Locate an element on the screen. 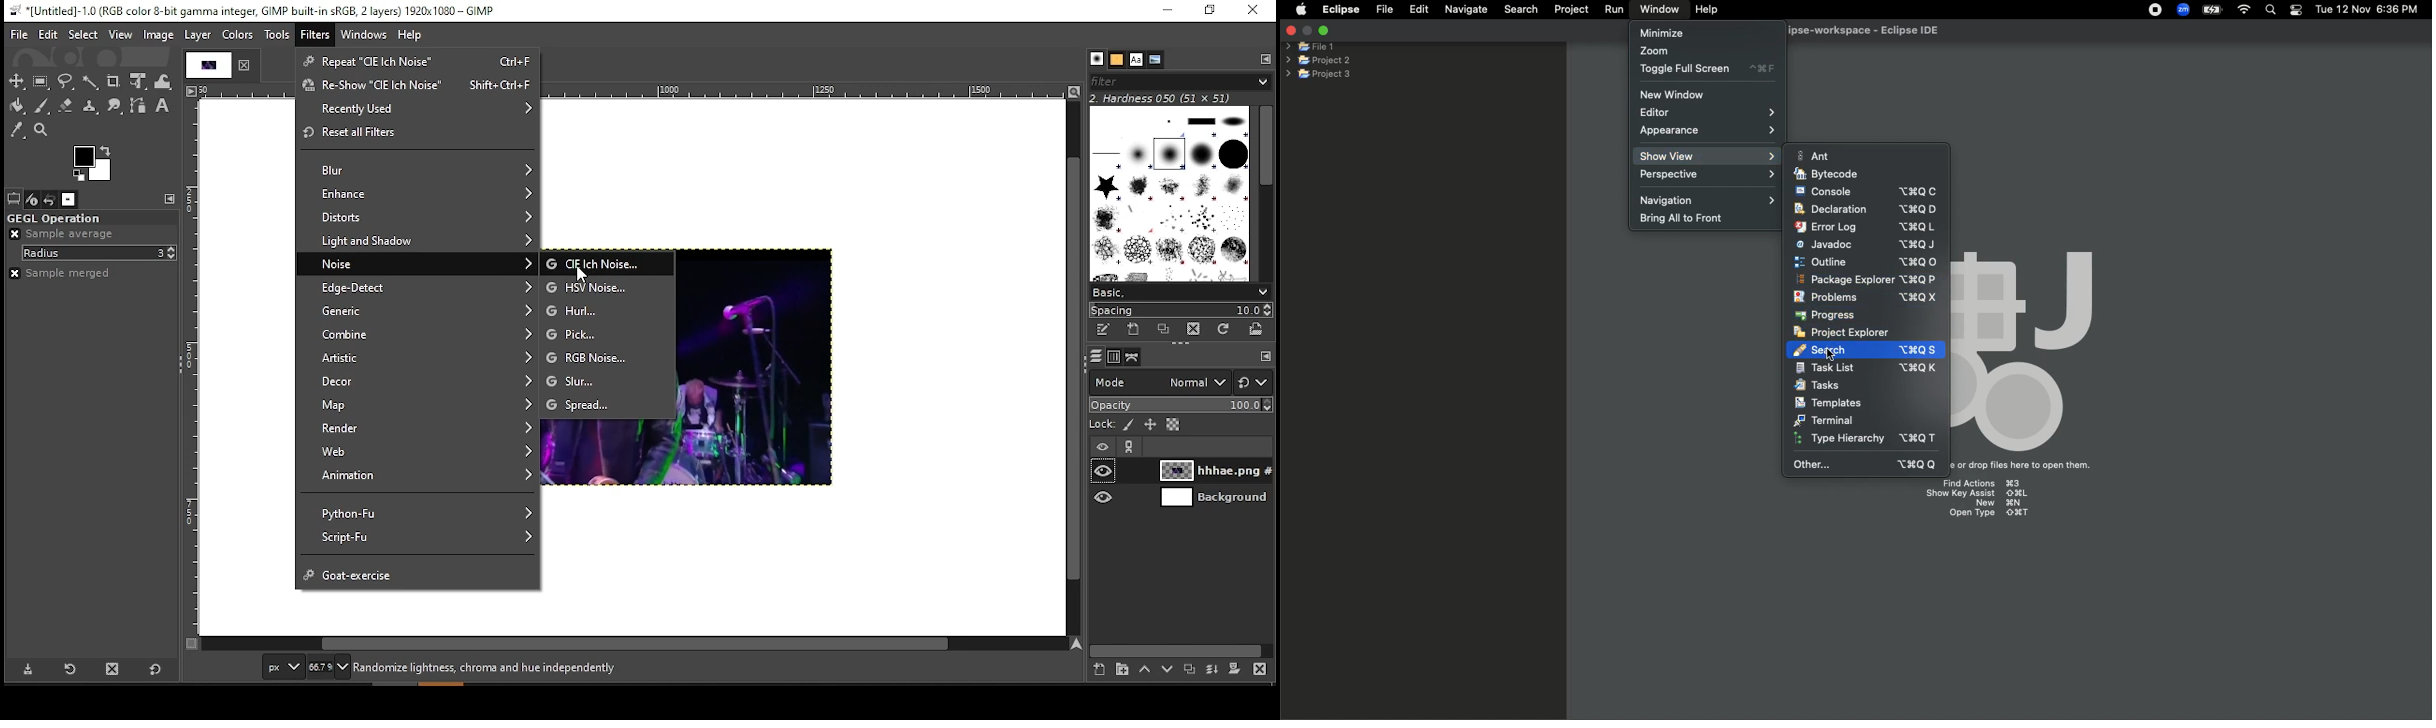 The image size is (2436, 728). reshow is located at coordinates (416, 88).